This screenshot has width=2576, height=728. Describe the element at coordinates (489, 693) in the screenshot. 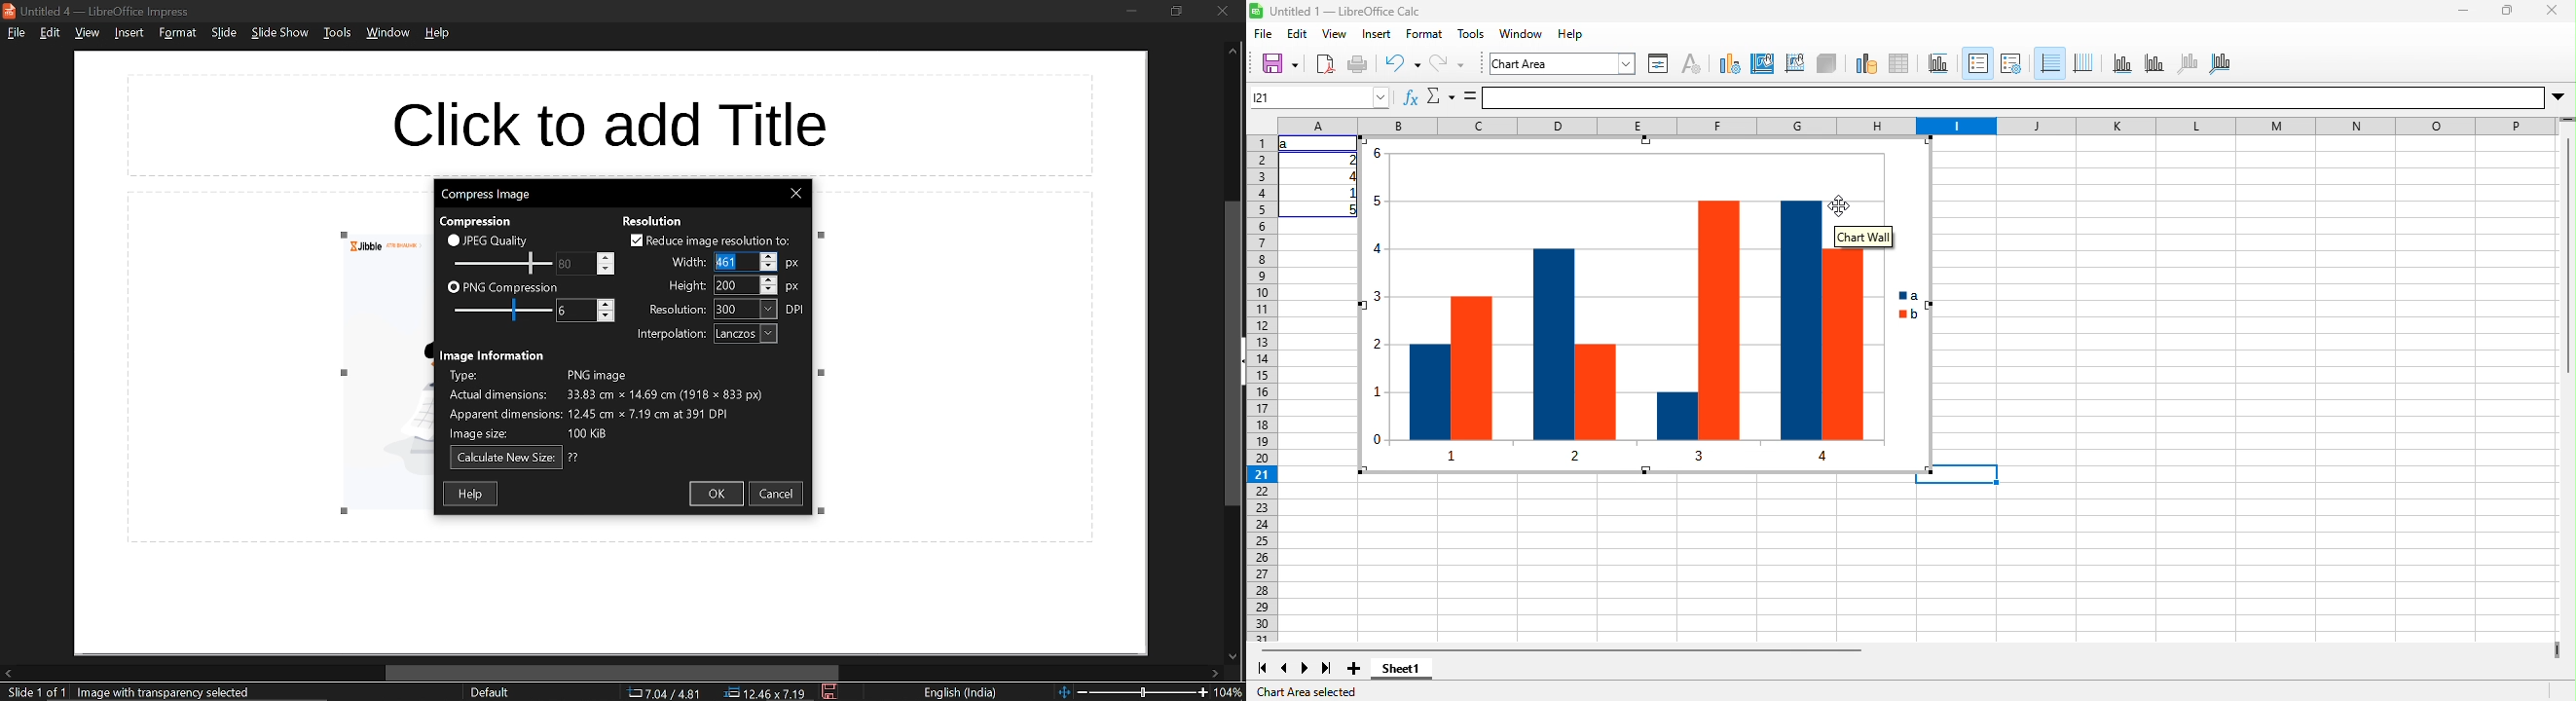

I see `sheet style` at that location.